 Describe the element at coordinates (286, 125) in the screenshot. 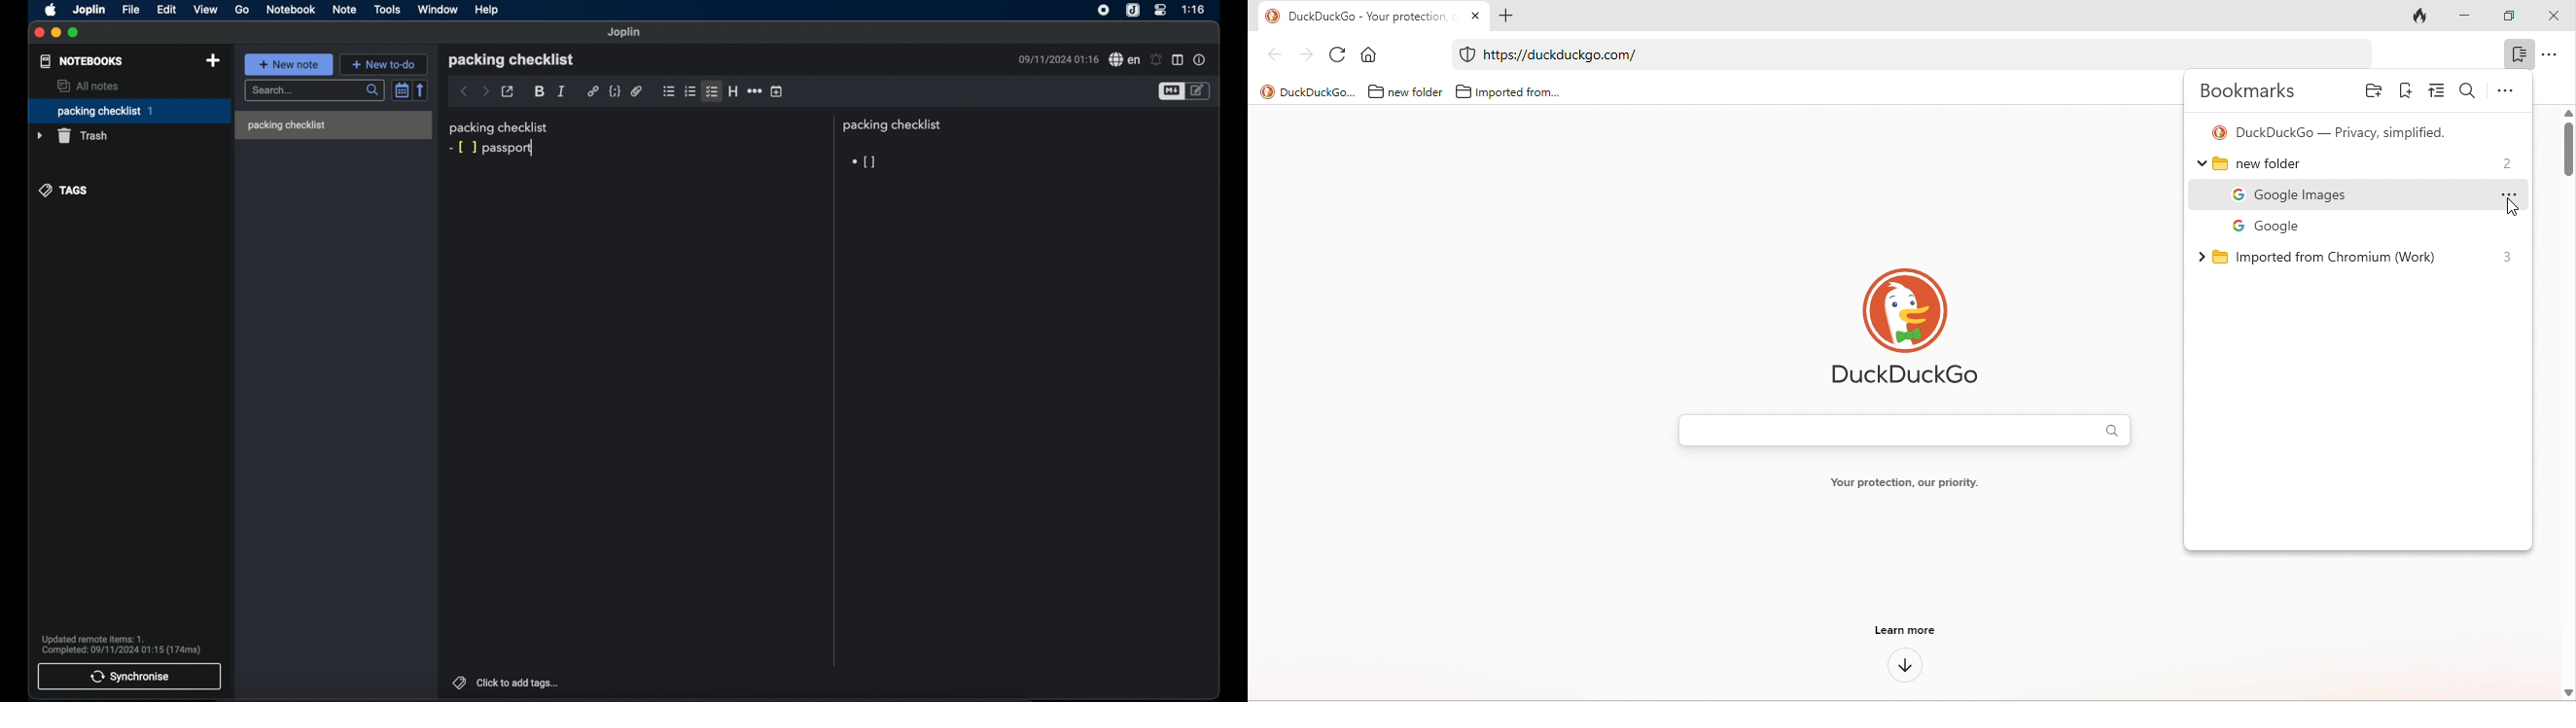

I see `packing checklist` at that location.